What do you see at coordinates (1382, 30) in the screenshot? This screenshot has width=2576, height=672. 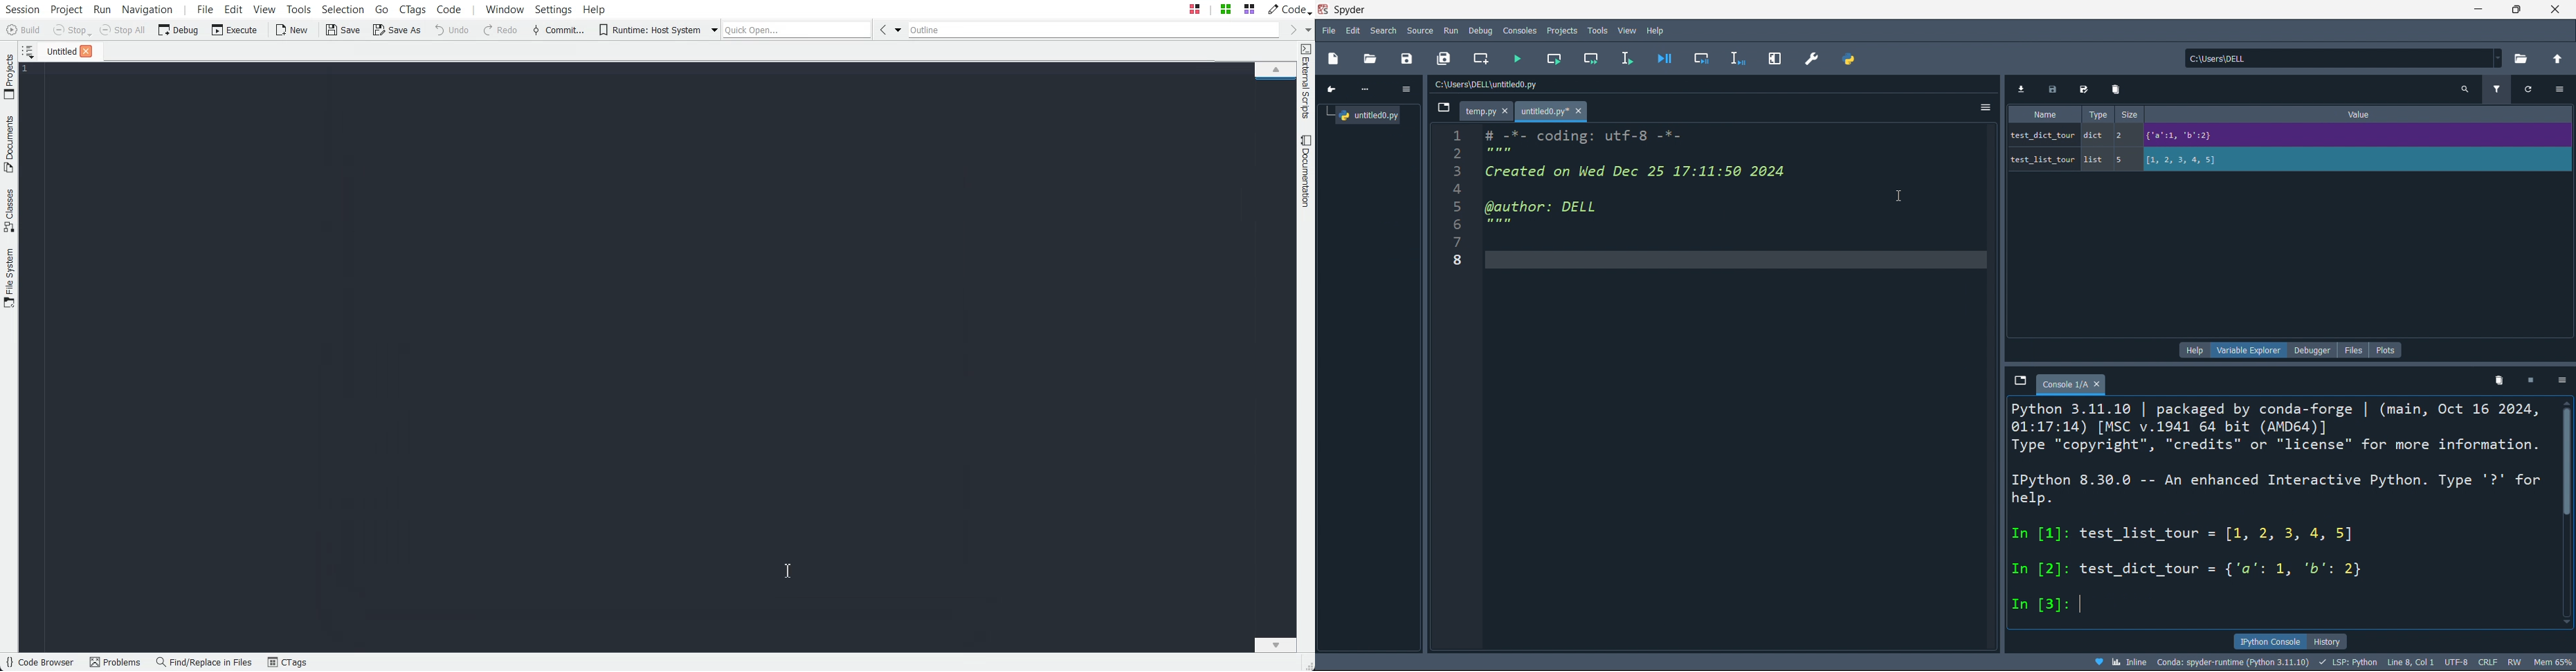 I see `search` at bounding box center [1382, 30].